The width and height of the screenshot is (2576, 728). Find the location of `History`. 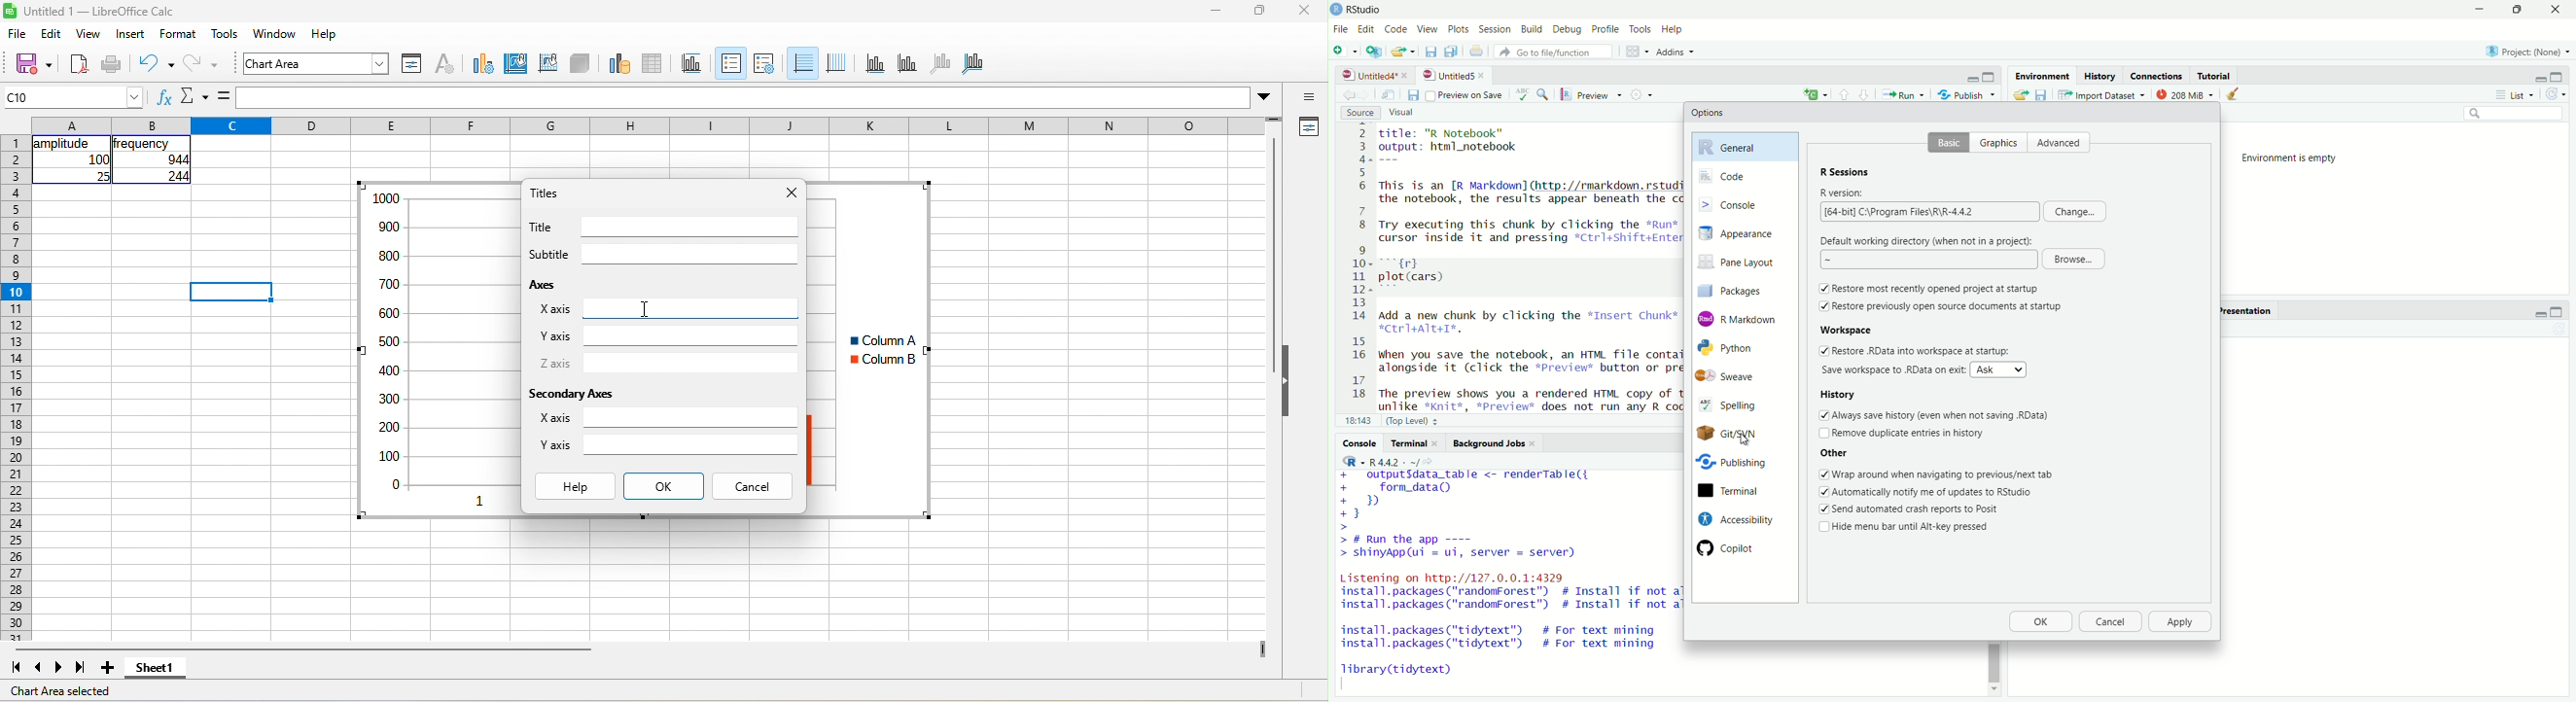

History is located at coordinates (1842, 393).